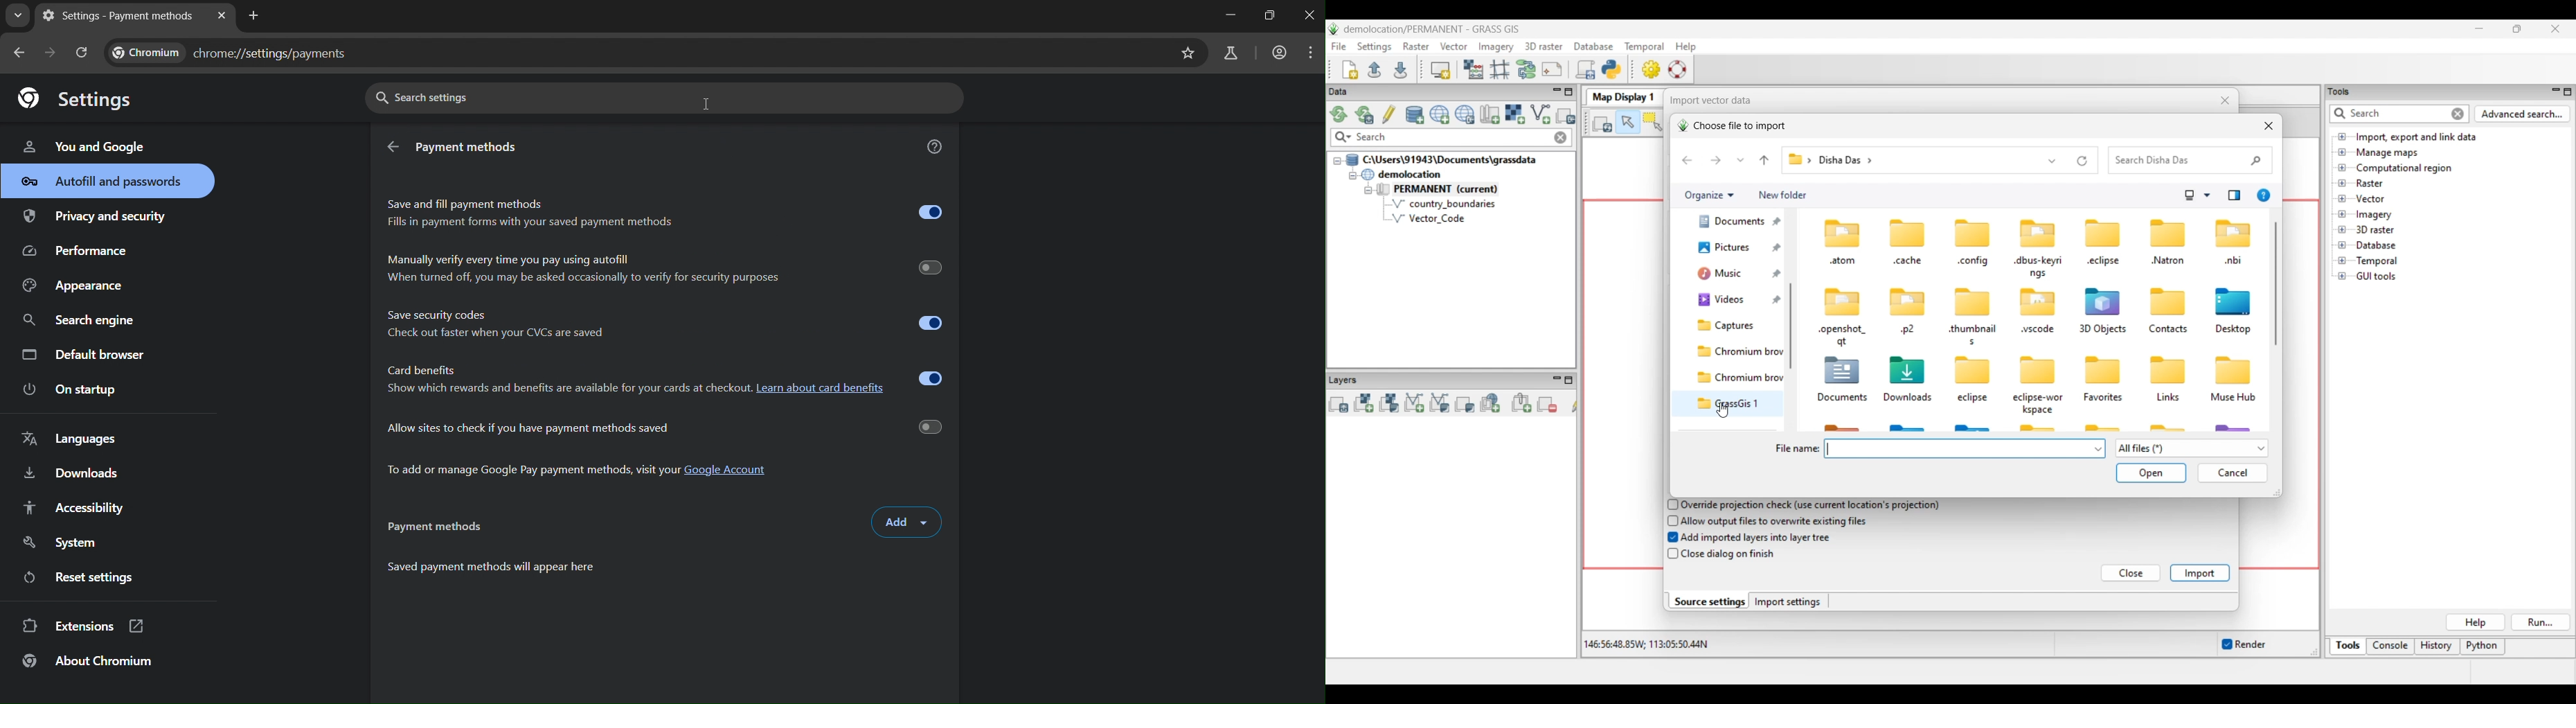 The height and width of the screenshot is (728, 2576). Describe the element at coordinates (84, 53) in the screenshot. I see `reload page` at that location.